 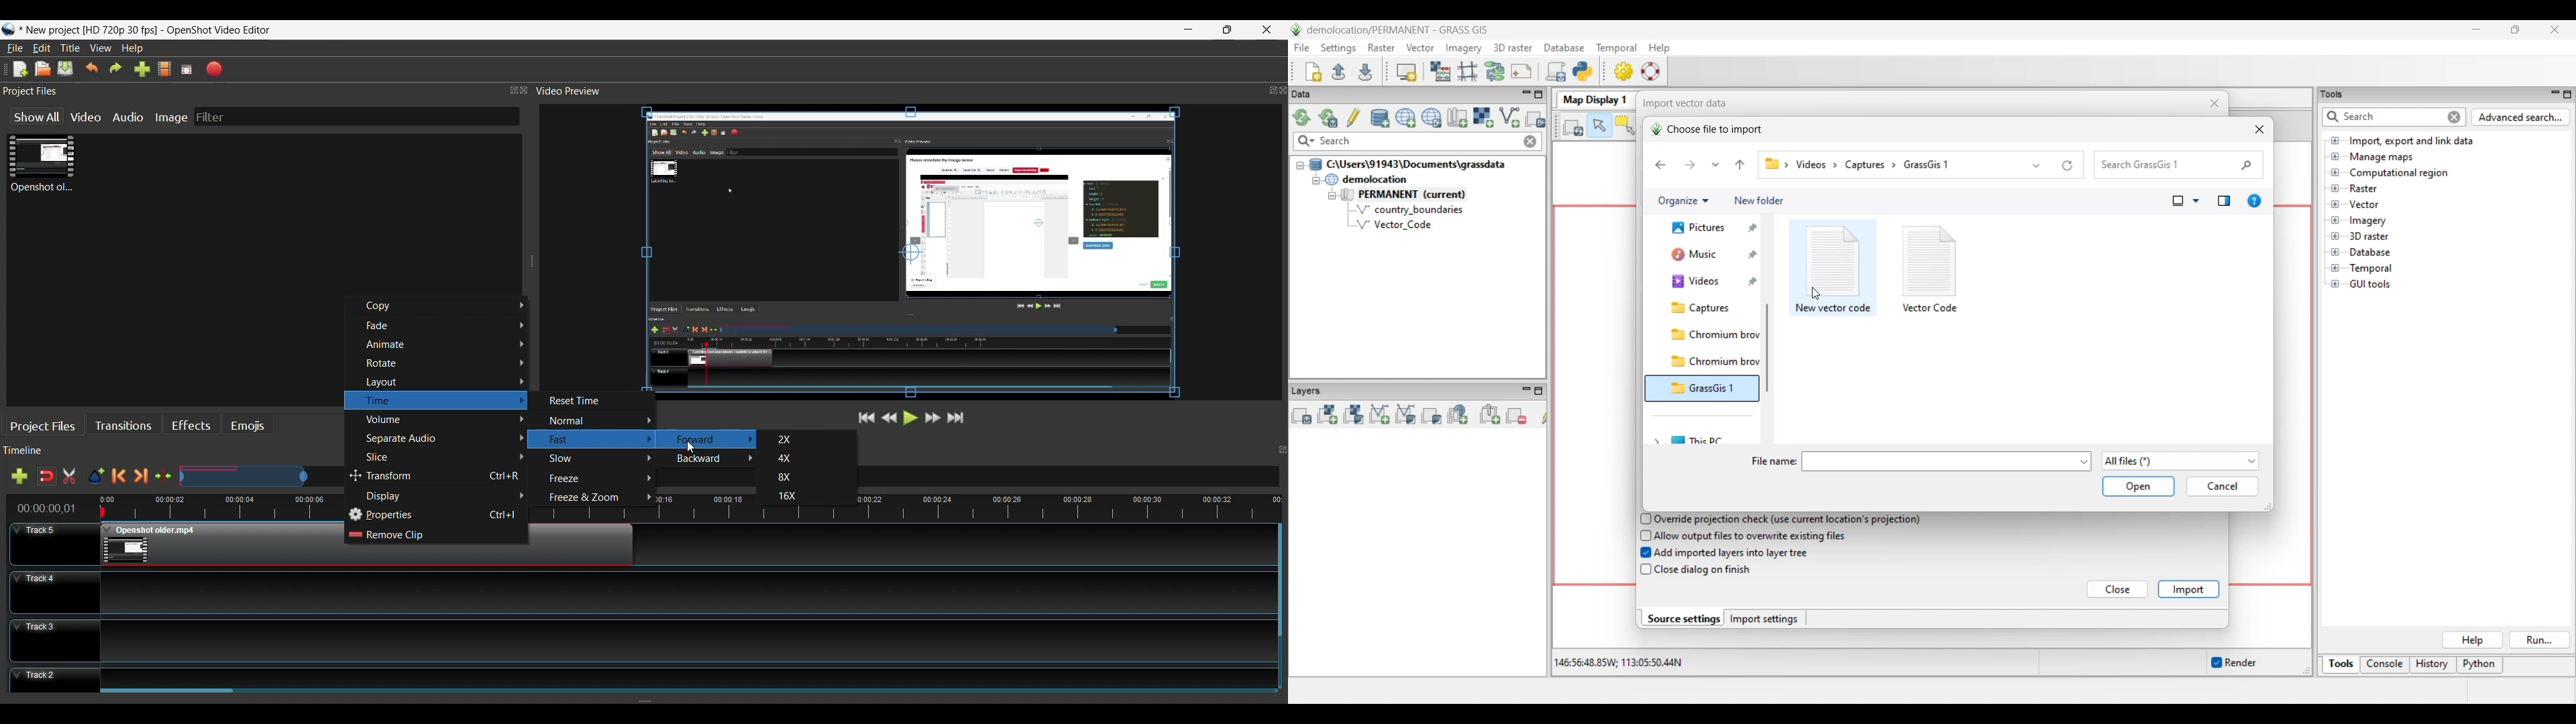 What do you see at coordinates (170, 694) in the screenshot?
I see `Horizontal Scroll bar` at bounding box center [170, 694].